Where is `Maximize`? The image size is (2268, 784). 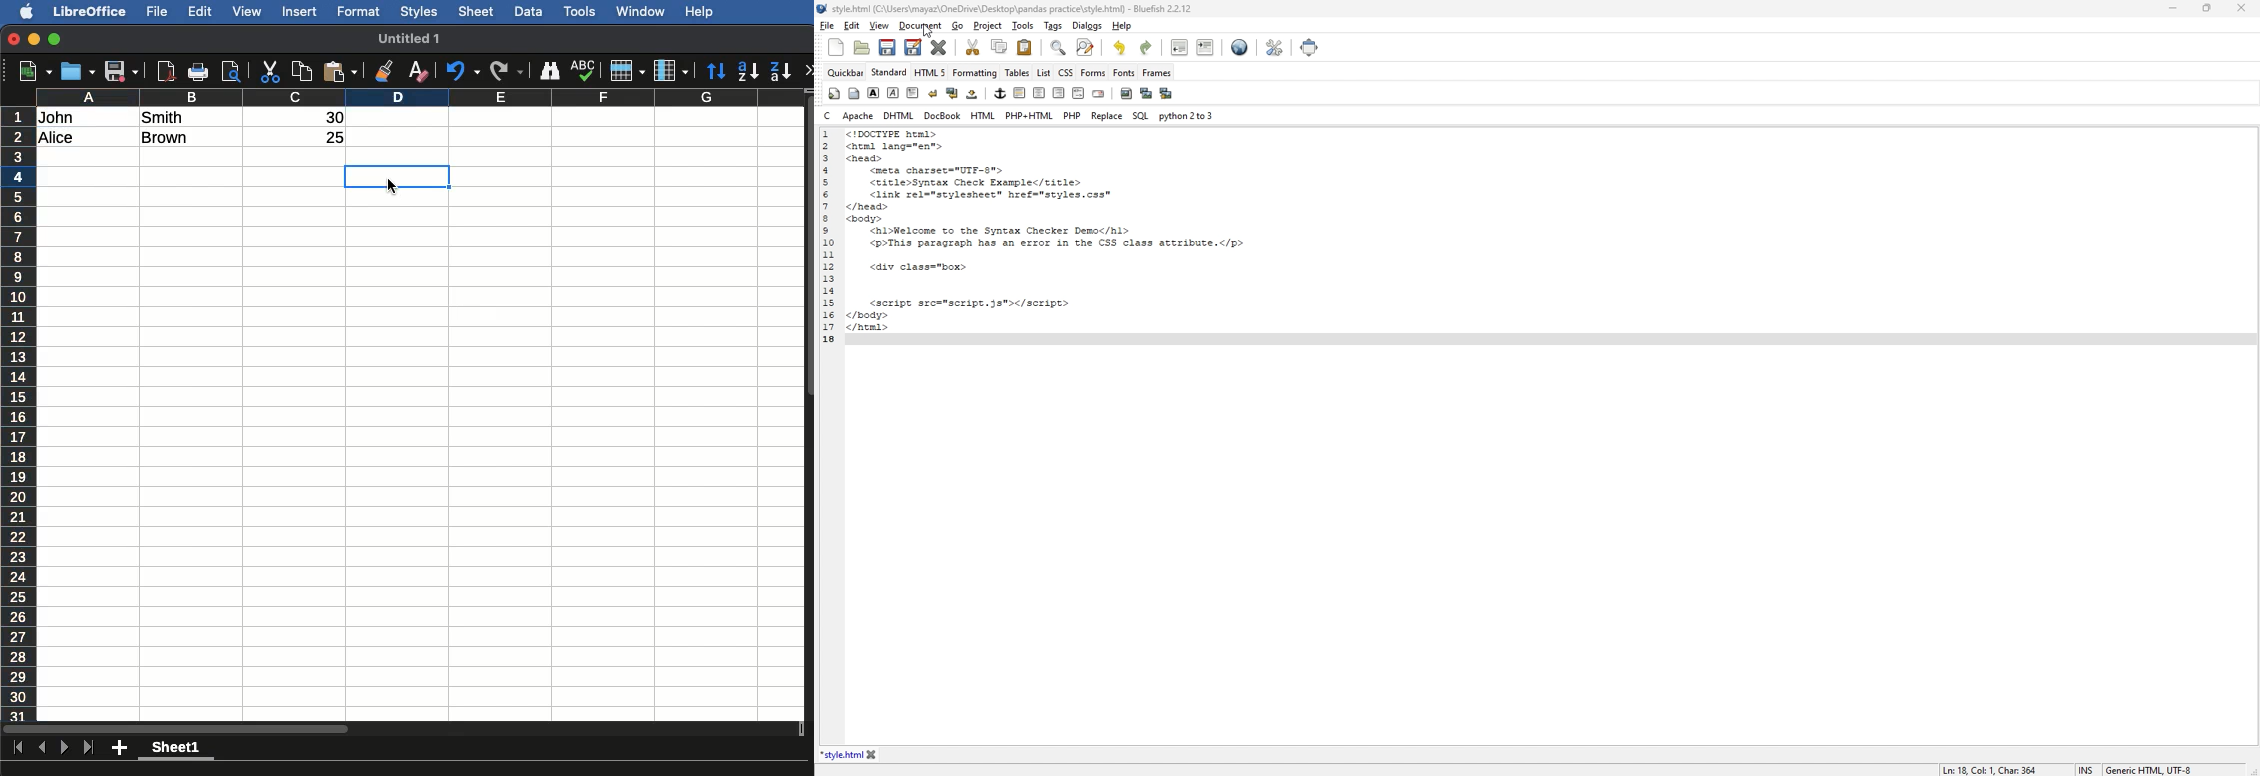 Maximize is located at coordinates (55, 39).